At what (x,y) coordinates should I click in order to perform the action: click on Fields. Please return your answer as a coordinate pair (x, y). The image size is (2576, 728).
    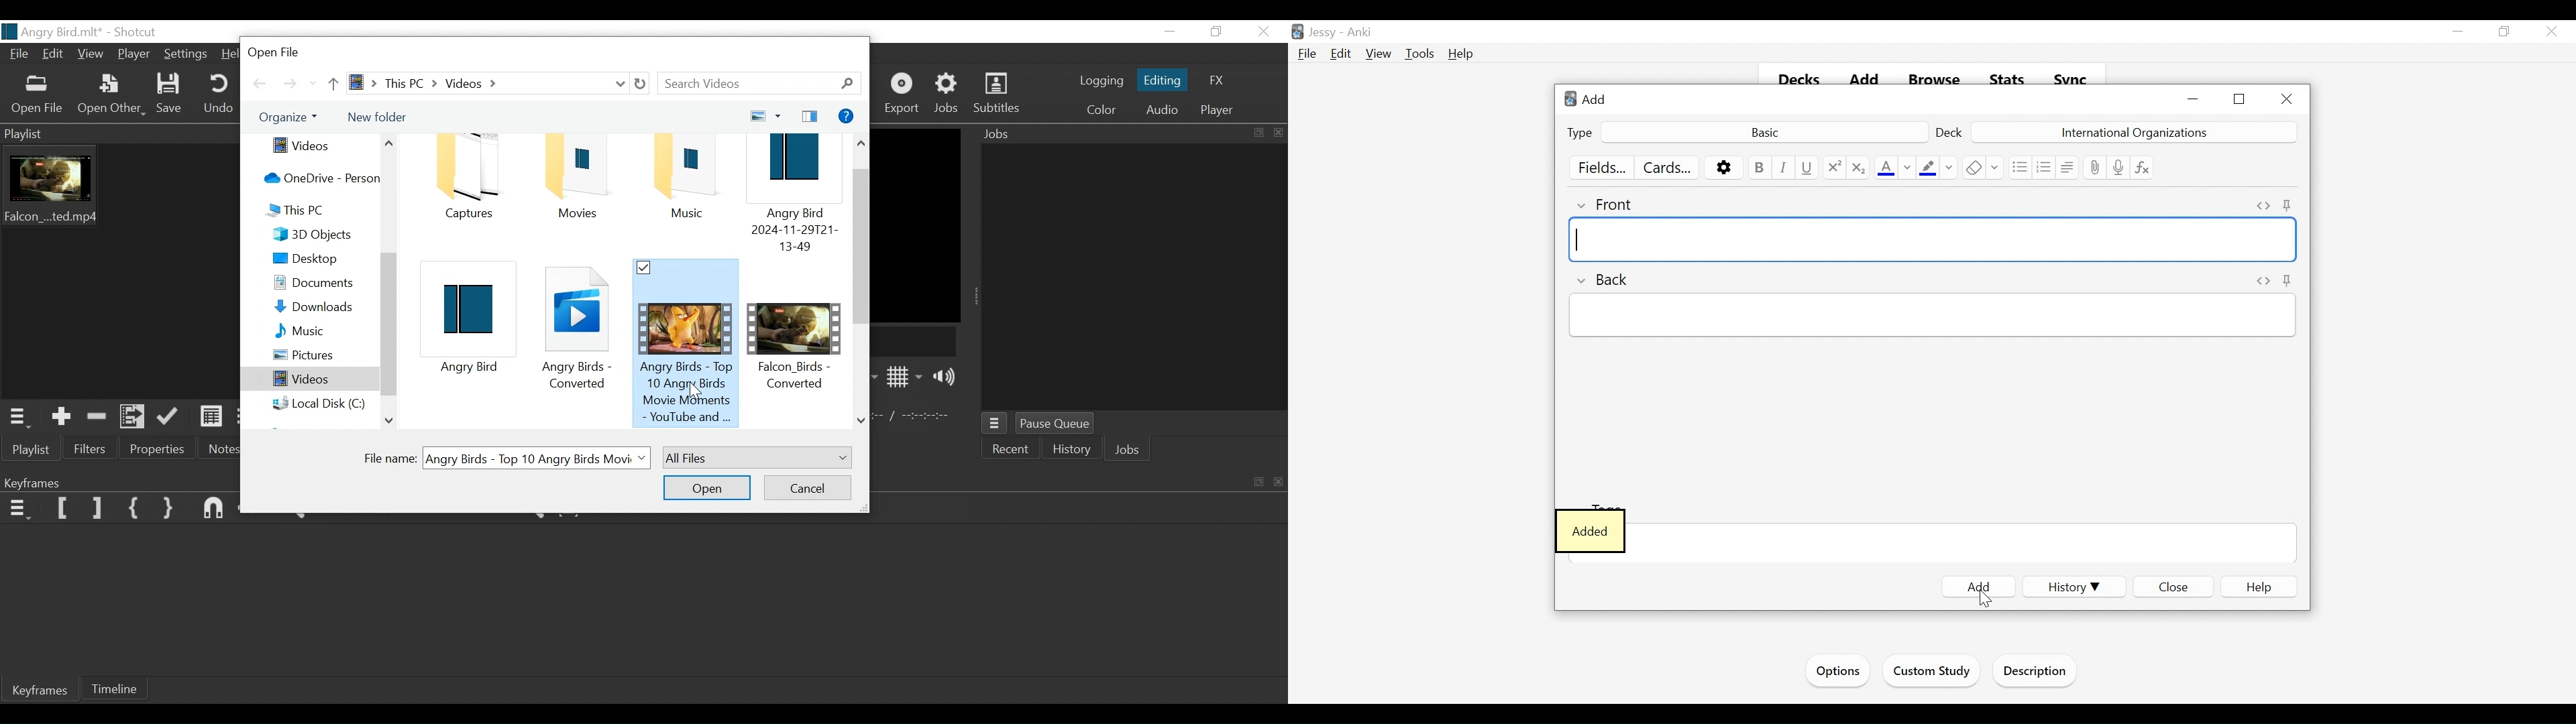
    Looking at the image, I should click on (1597, 167).